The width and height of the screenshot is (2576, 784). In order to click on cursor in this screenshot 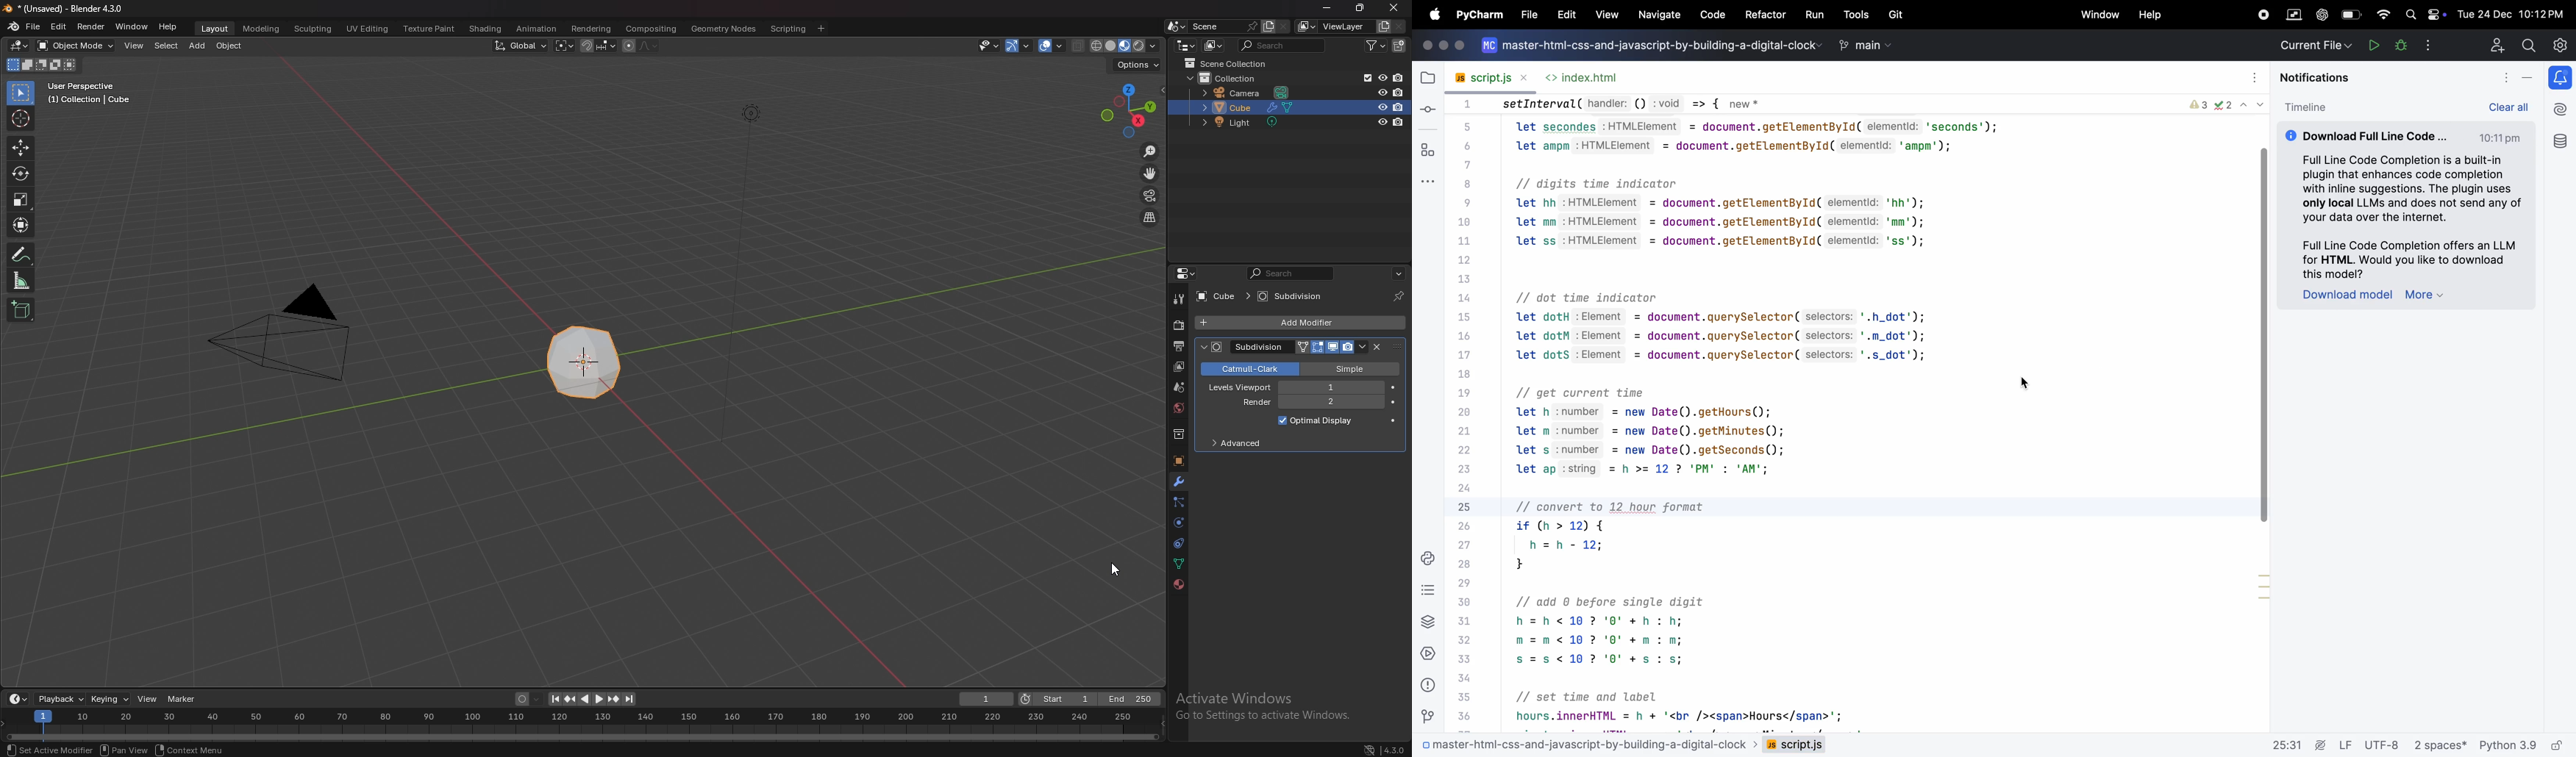, I will do `click(21, 118)`.